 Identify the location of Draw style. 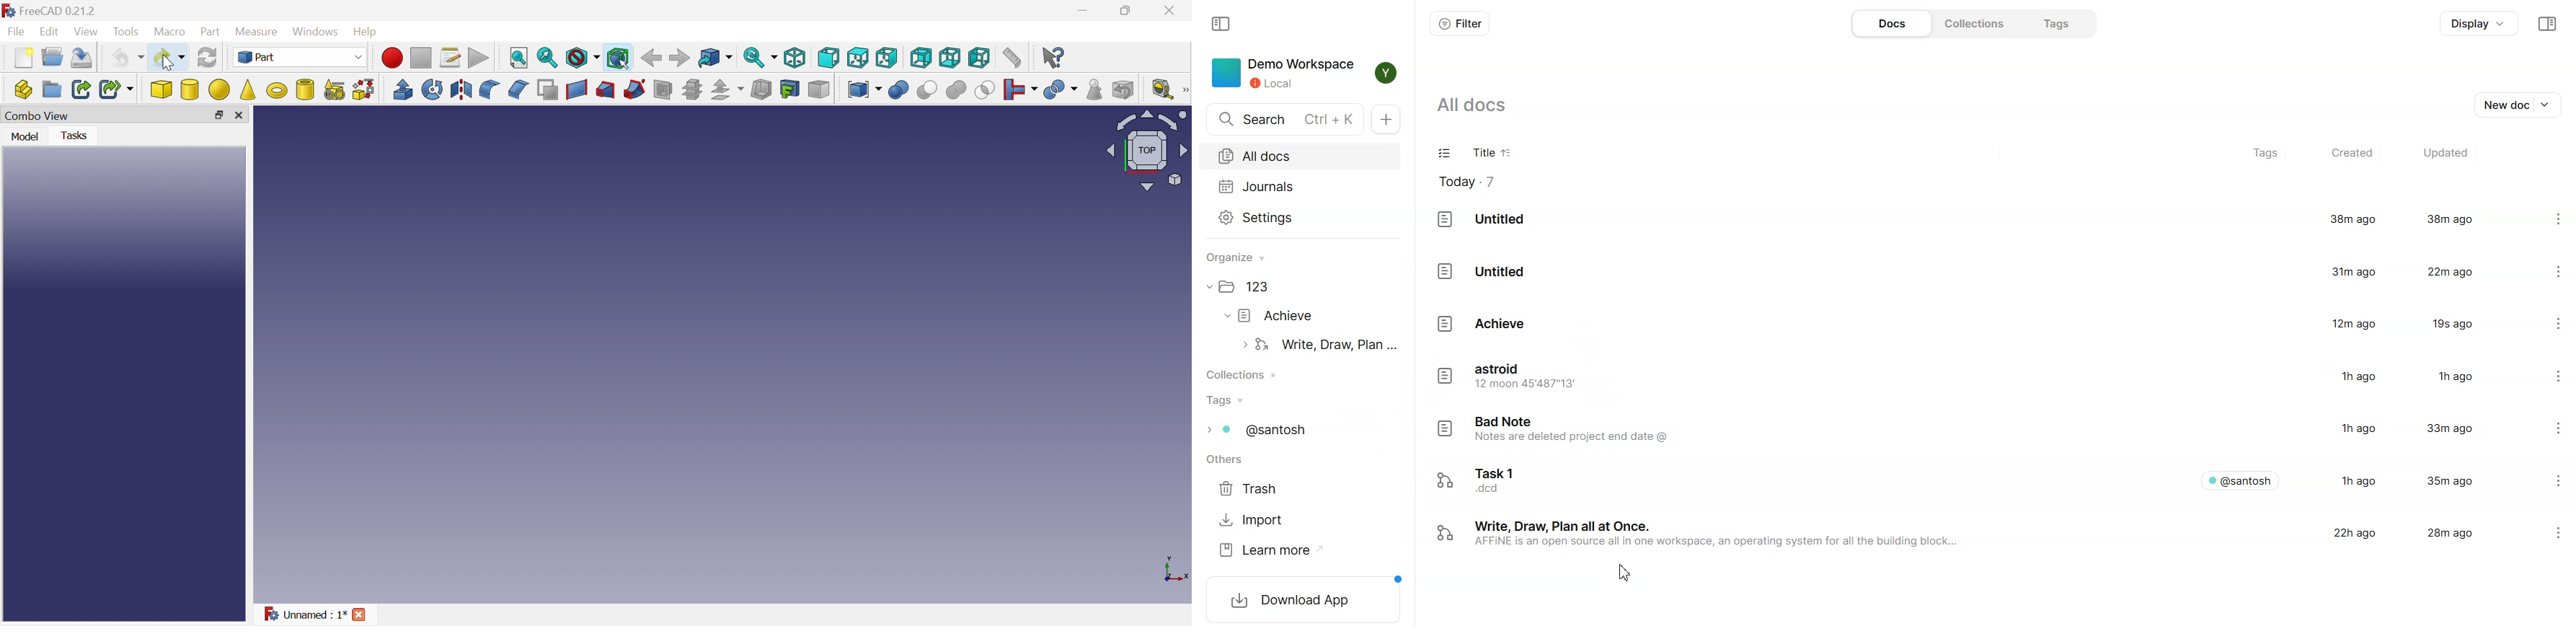
(582, 59).